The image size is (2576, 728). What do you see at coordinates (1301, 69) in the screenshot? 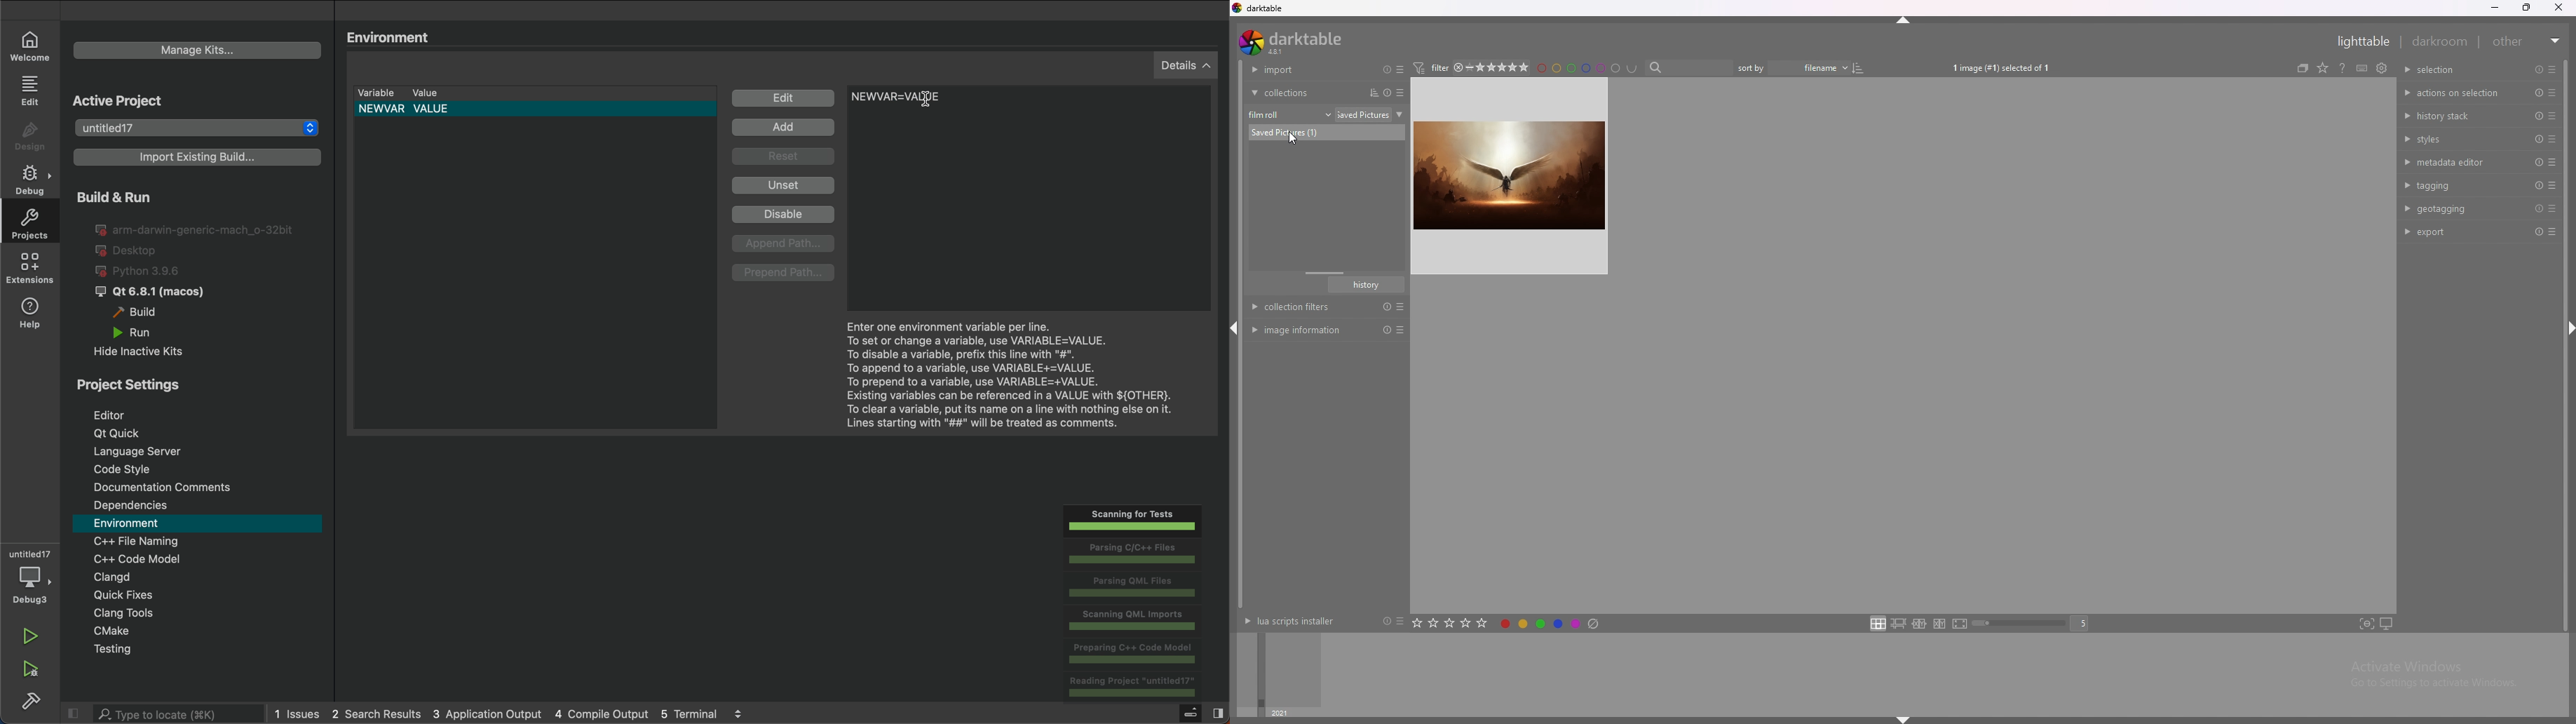
I see `import` at bounding box center [1301, 69].